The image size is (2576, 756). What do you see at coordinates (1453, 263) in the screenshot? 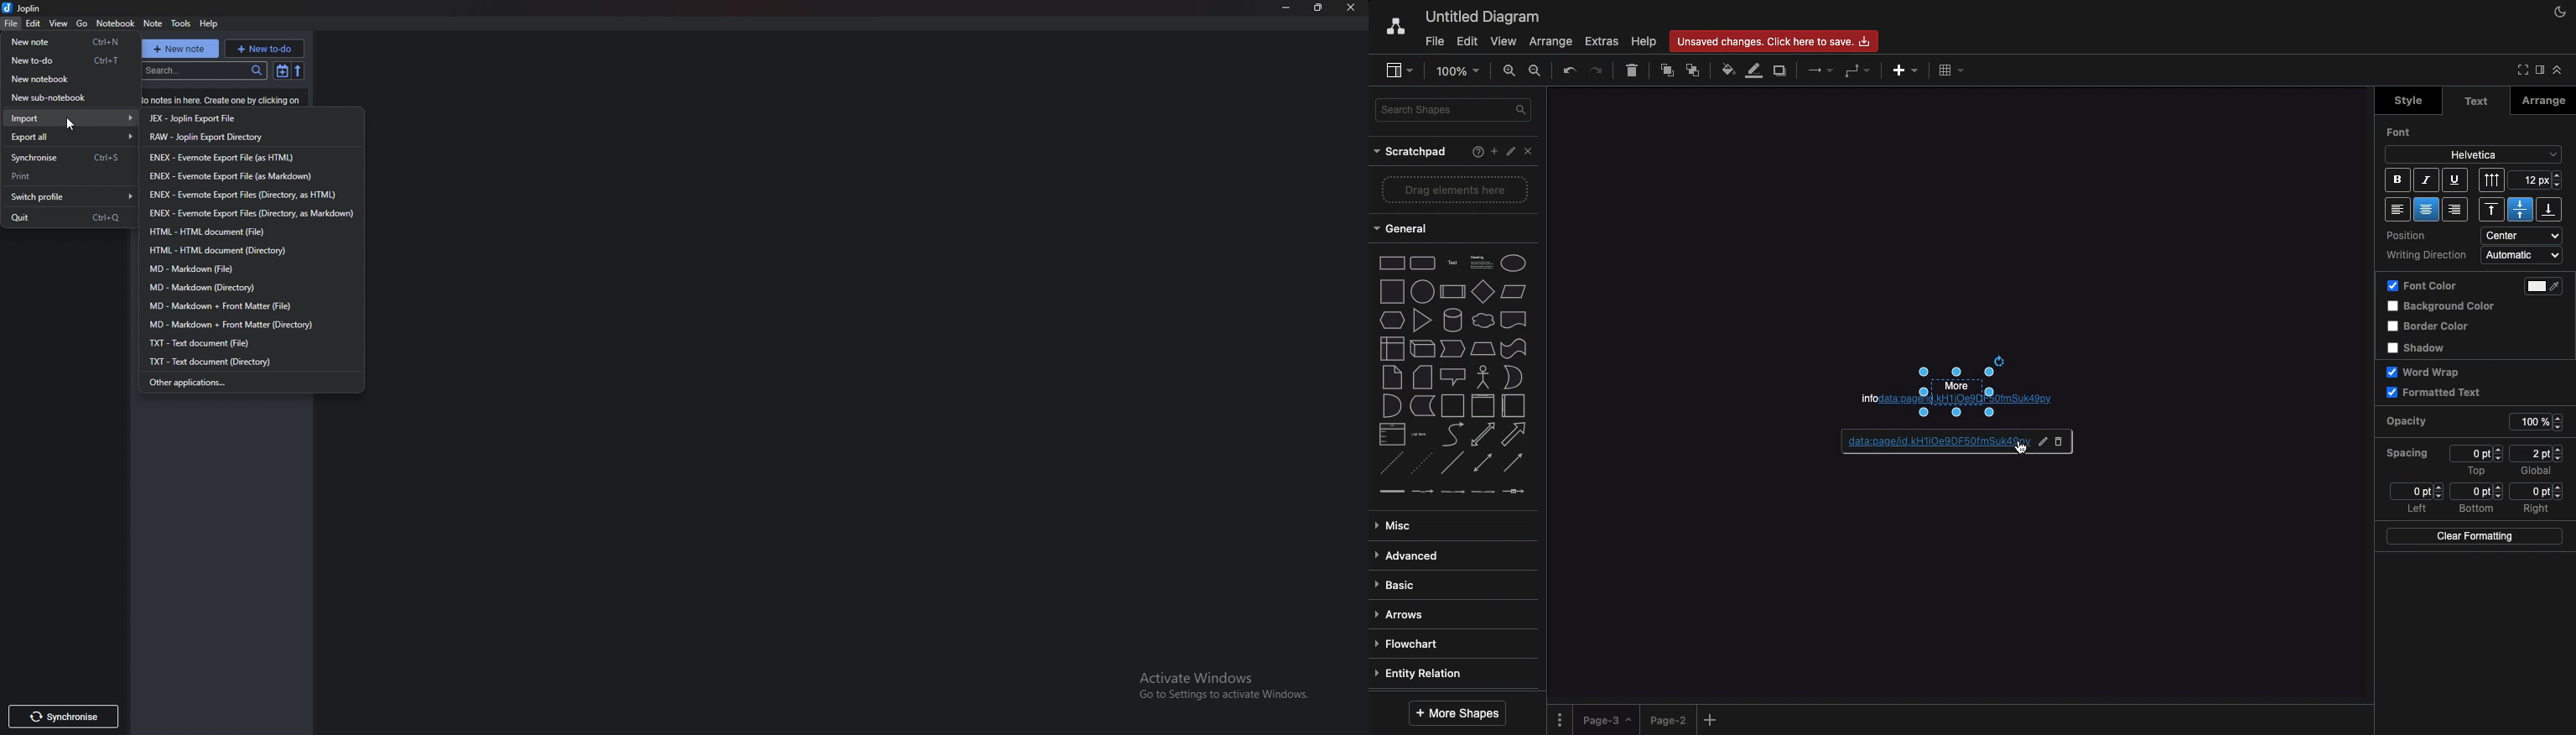
I see `text` at bounding box center [1453, 263].